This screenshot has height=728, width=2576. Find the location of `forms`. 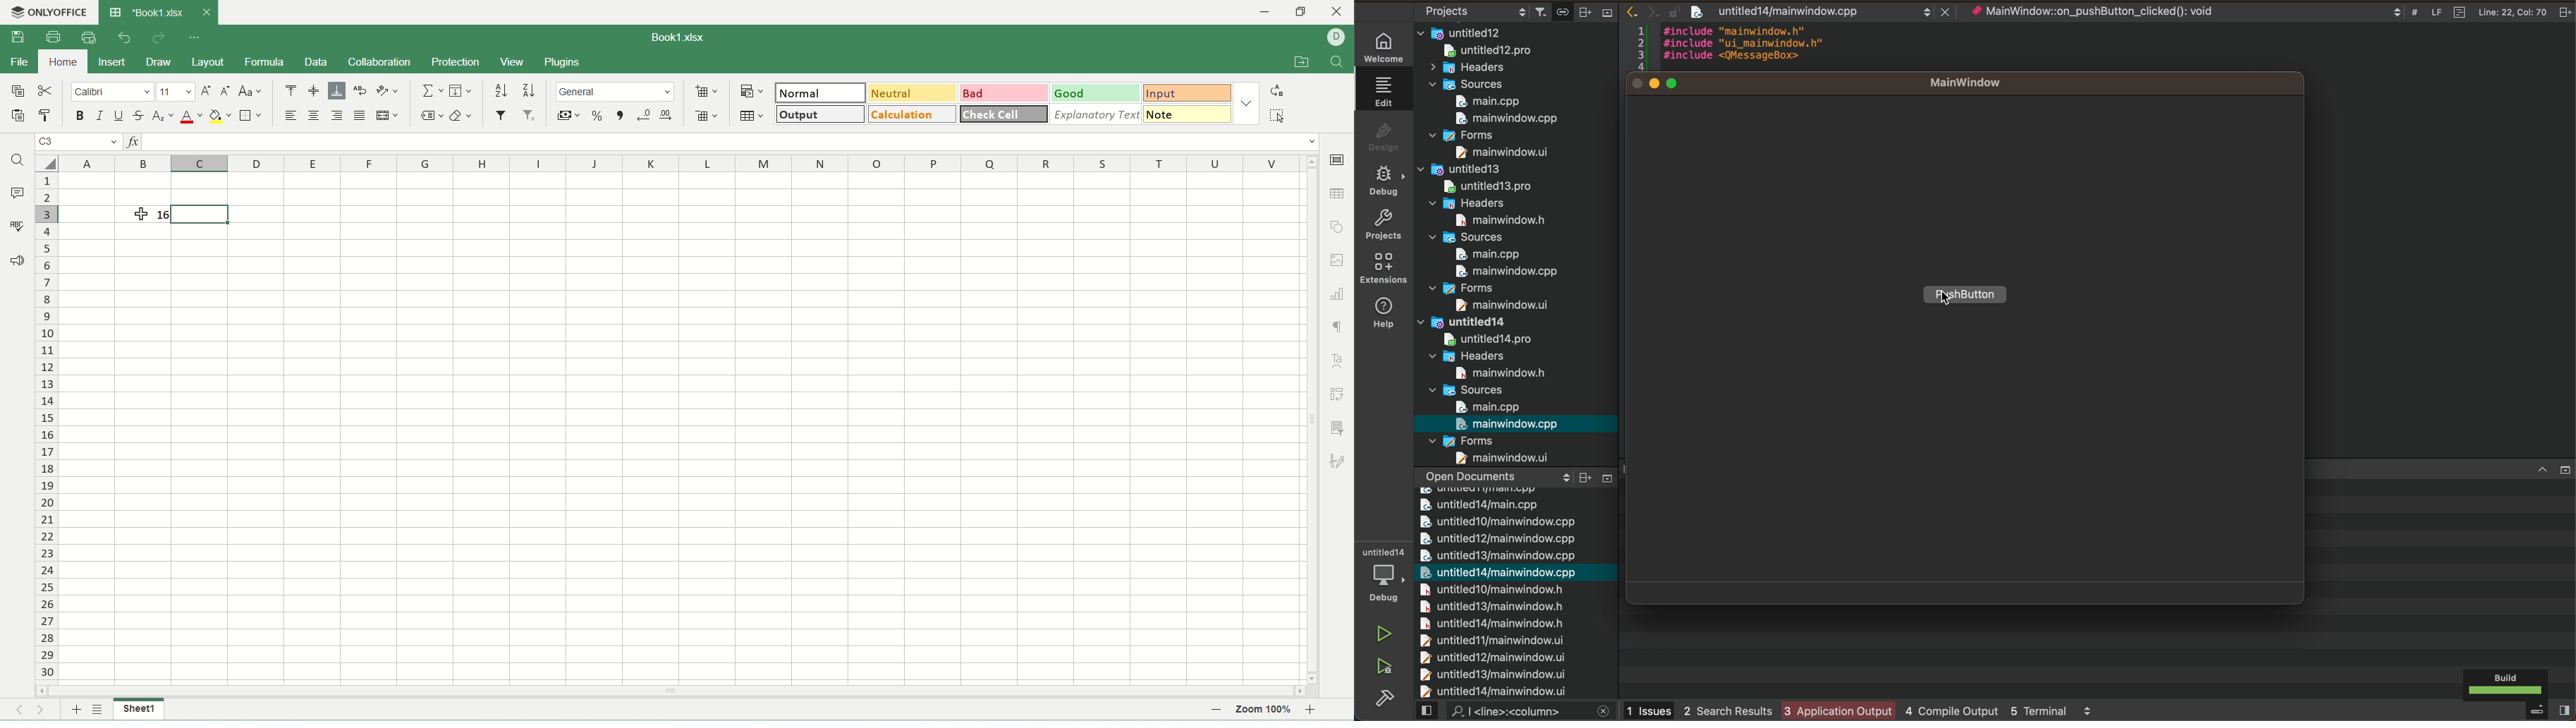

forms is located at coordinates (1471, 440).